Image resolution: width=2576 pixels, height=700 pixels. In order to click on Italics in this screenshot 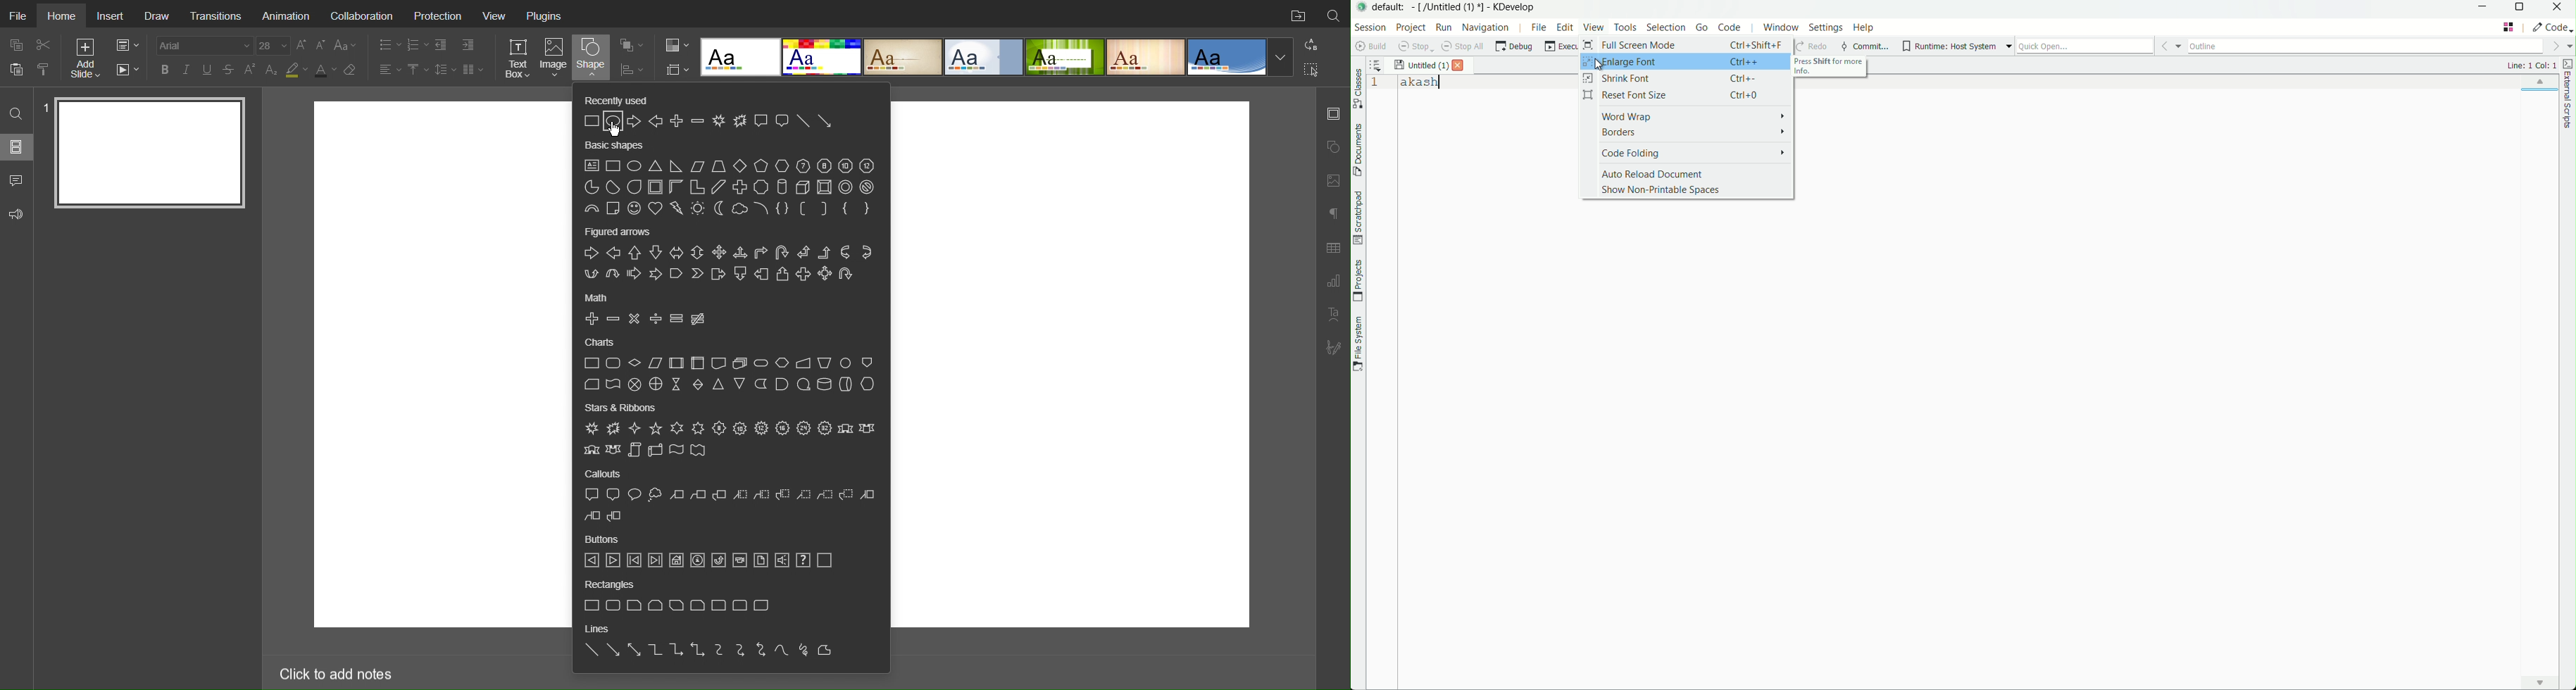, I will do `click(187, 70)`.